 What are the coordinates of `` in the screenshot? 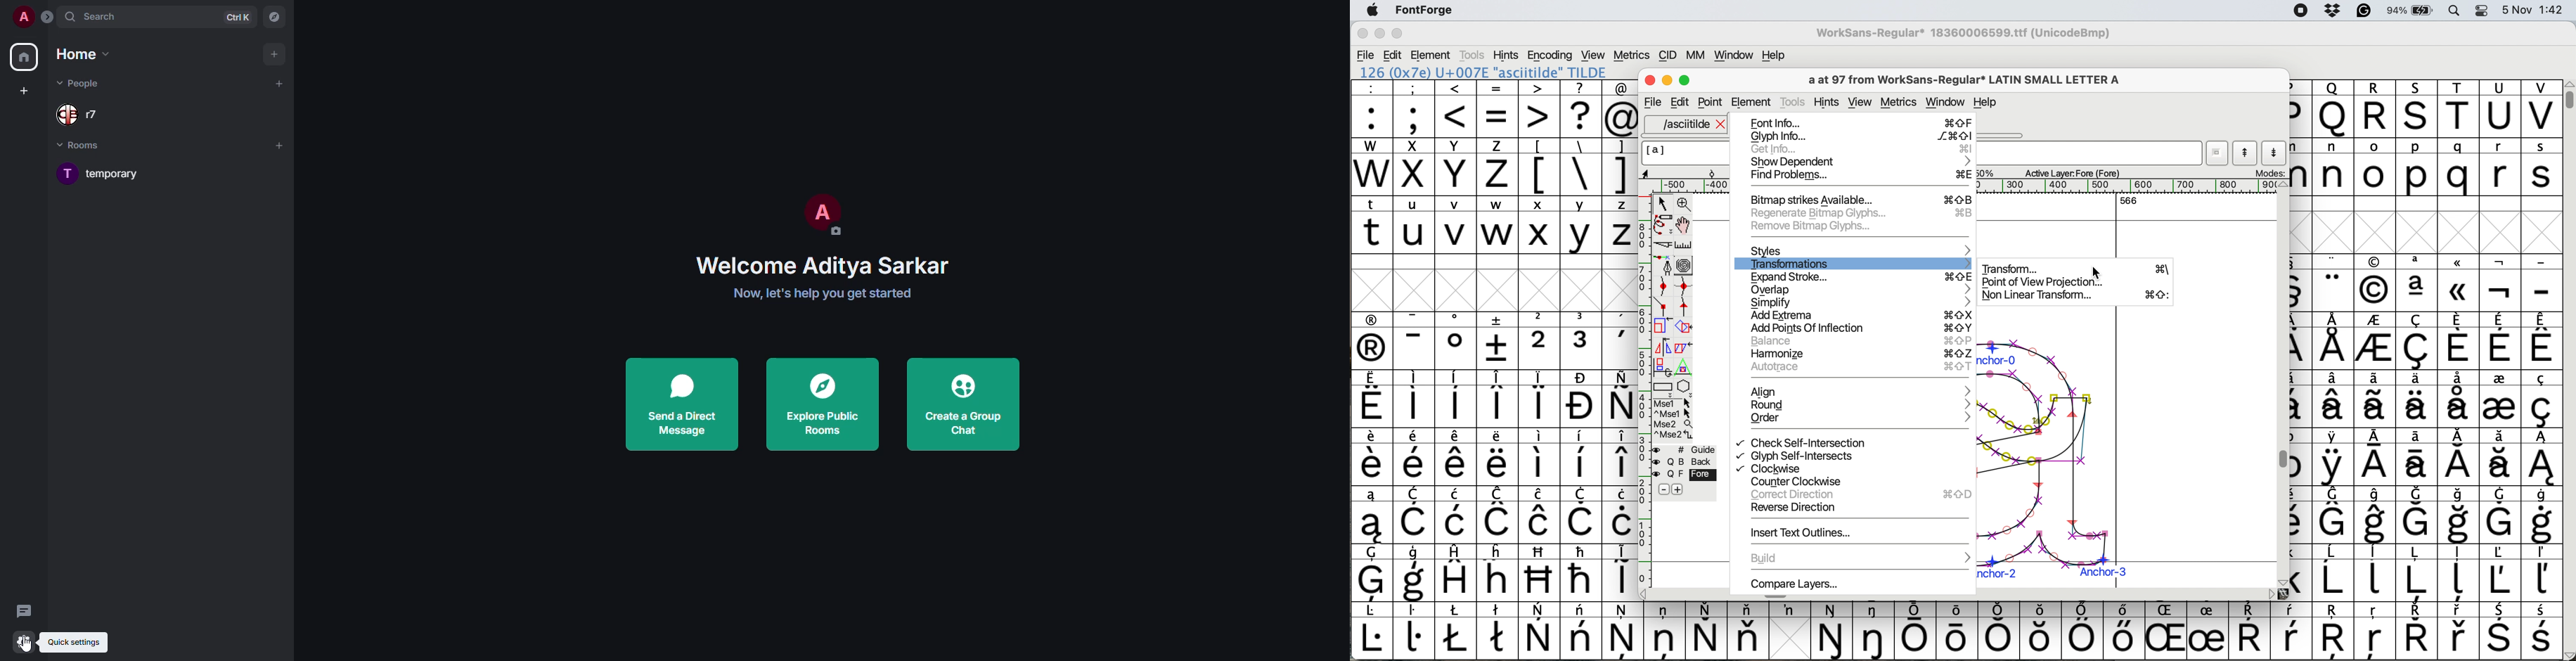 It's located at (2459, 282).